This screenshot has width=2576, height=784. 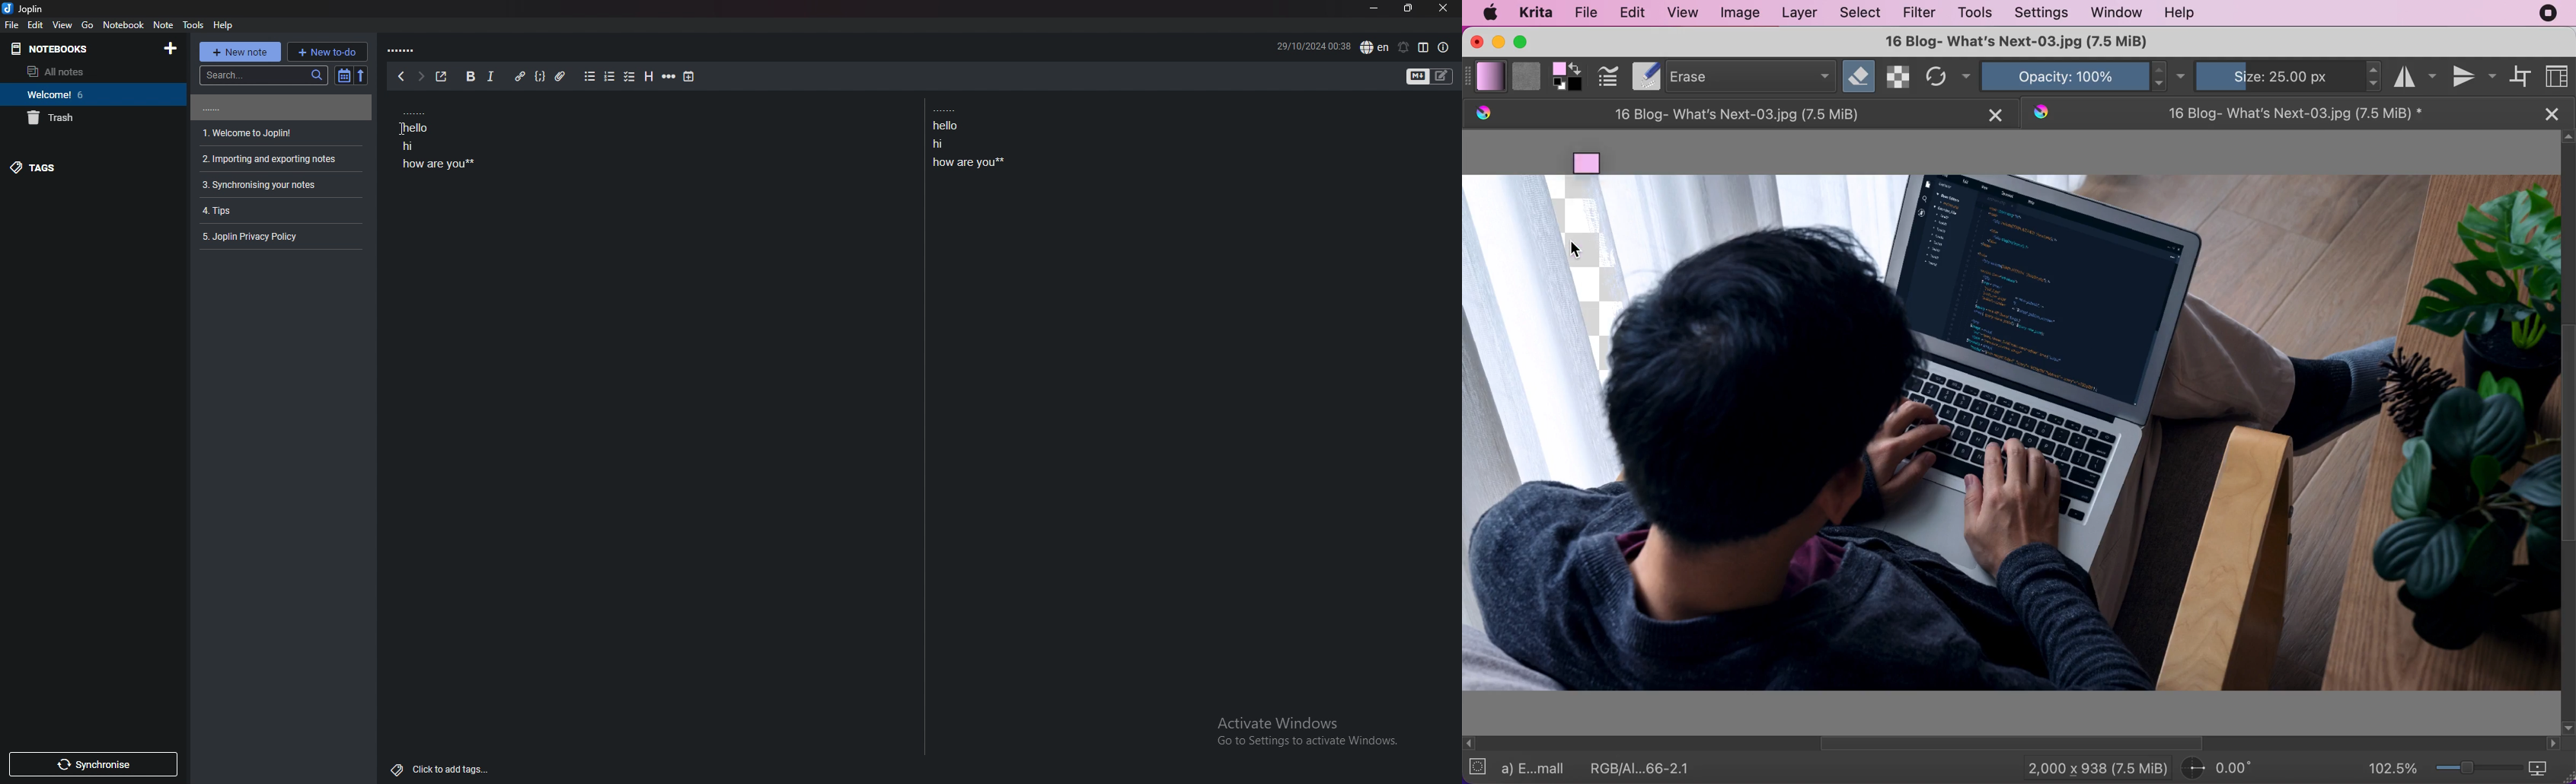 What do you see at coordinates (91, 94) in the screenshot?
I see `welcome` at bounding box center [91, 94].